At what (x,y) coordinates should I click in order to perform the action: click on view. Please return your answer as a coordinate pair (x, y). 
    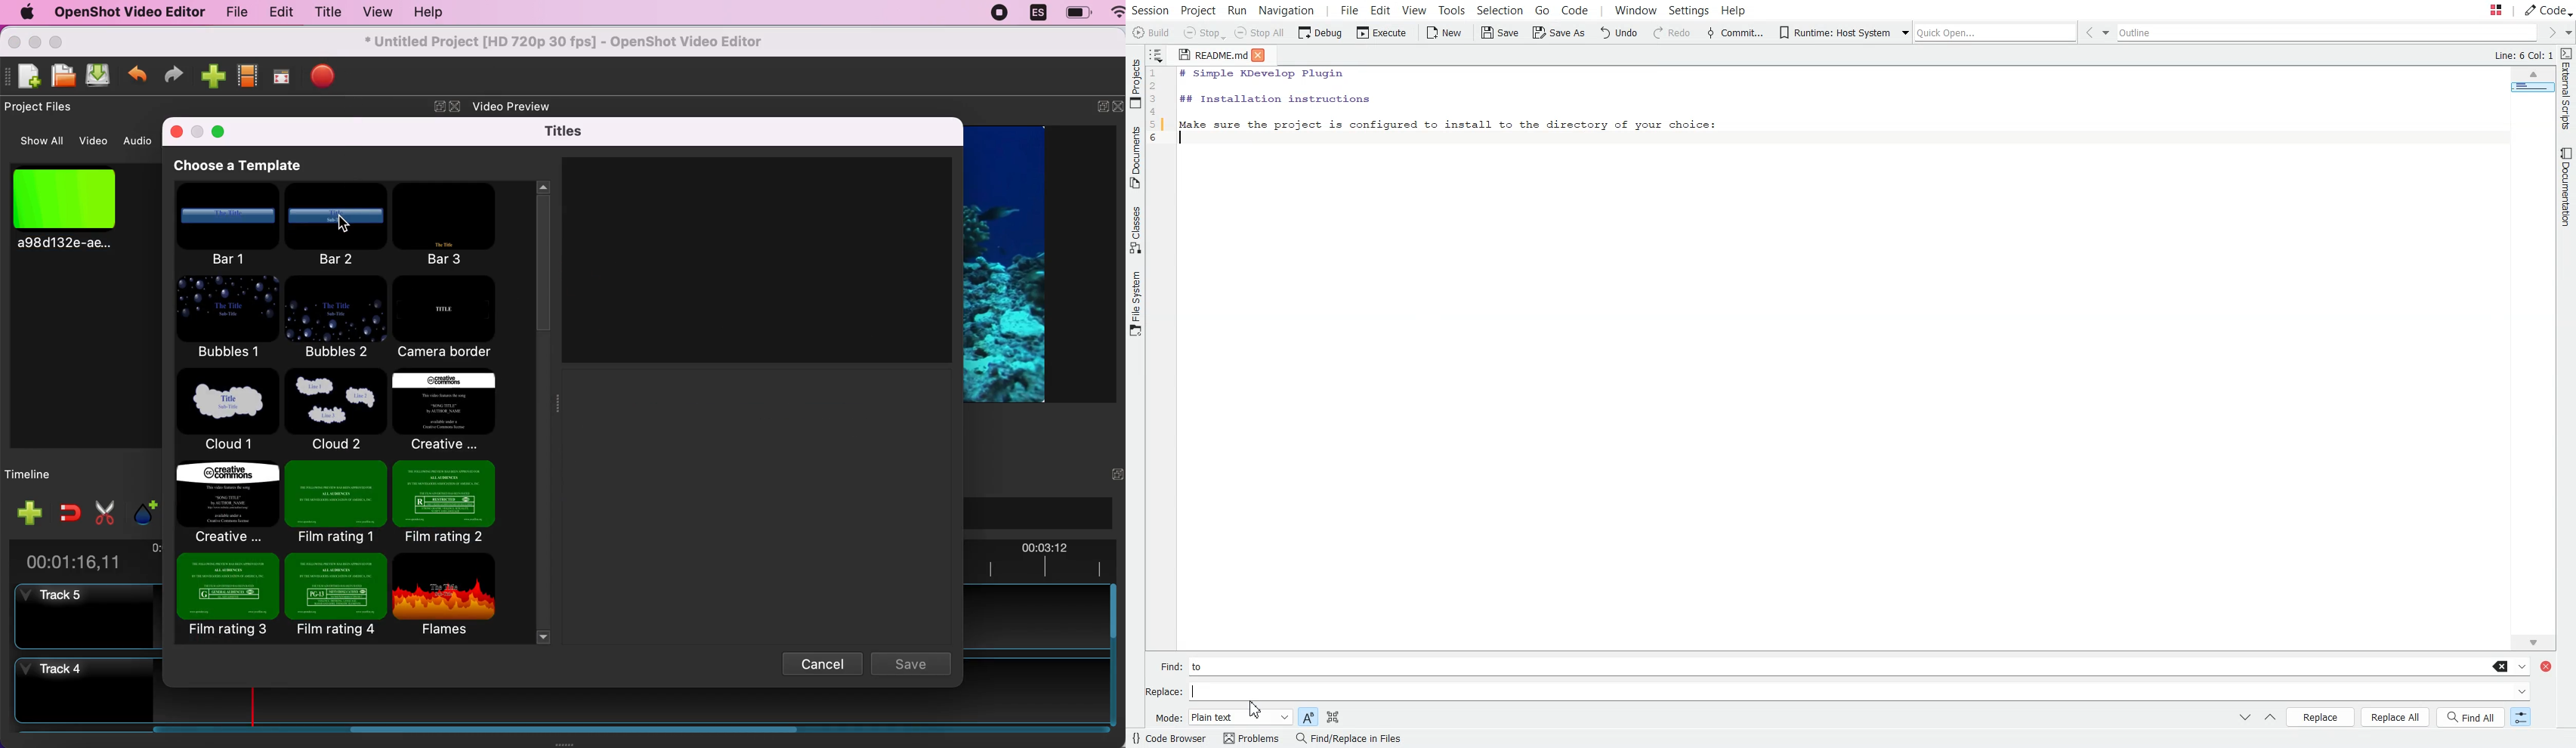
    Looking at the image, I should click on (377, 12).